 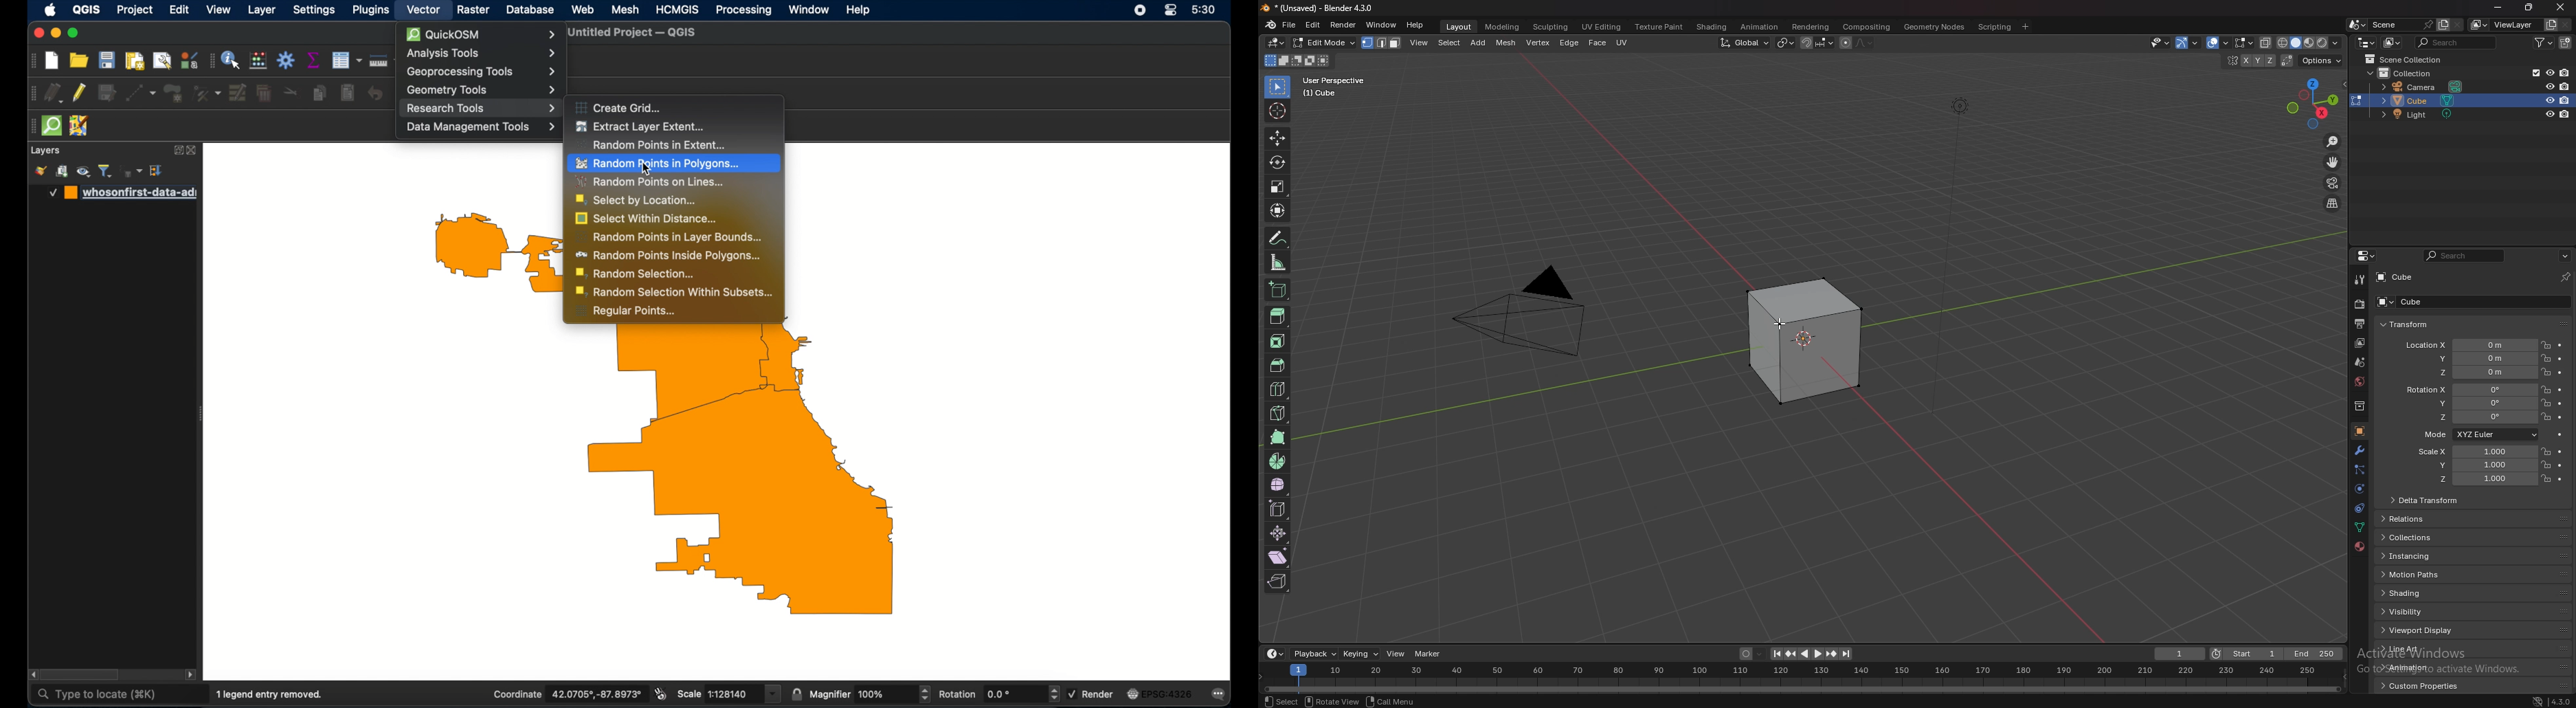 I want to click on constraints, so click(x=2360, y=508).